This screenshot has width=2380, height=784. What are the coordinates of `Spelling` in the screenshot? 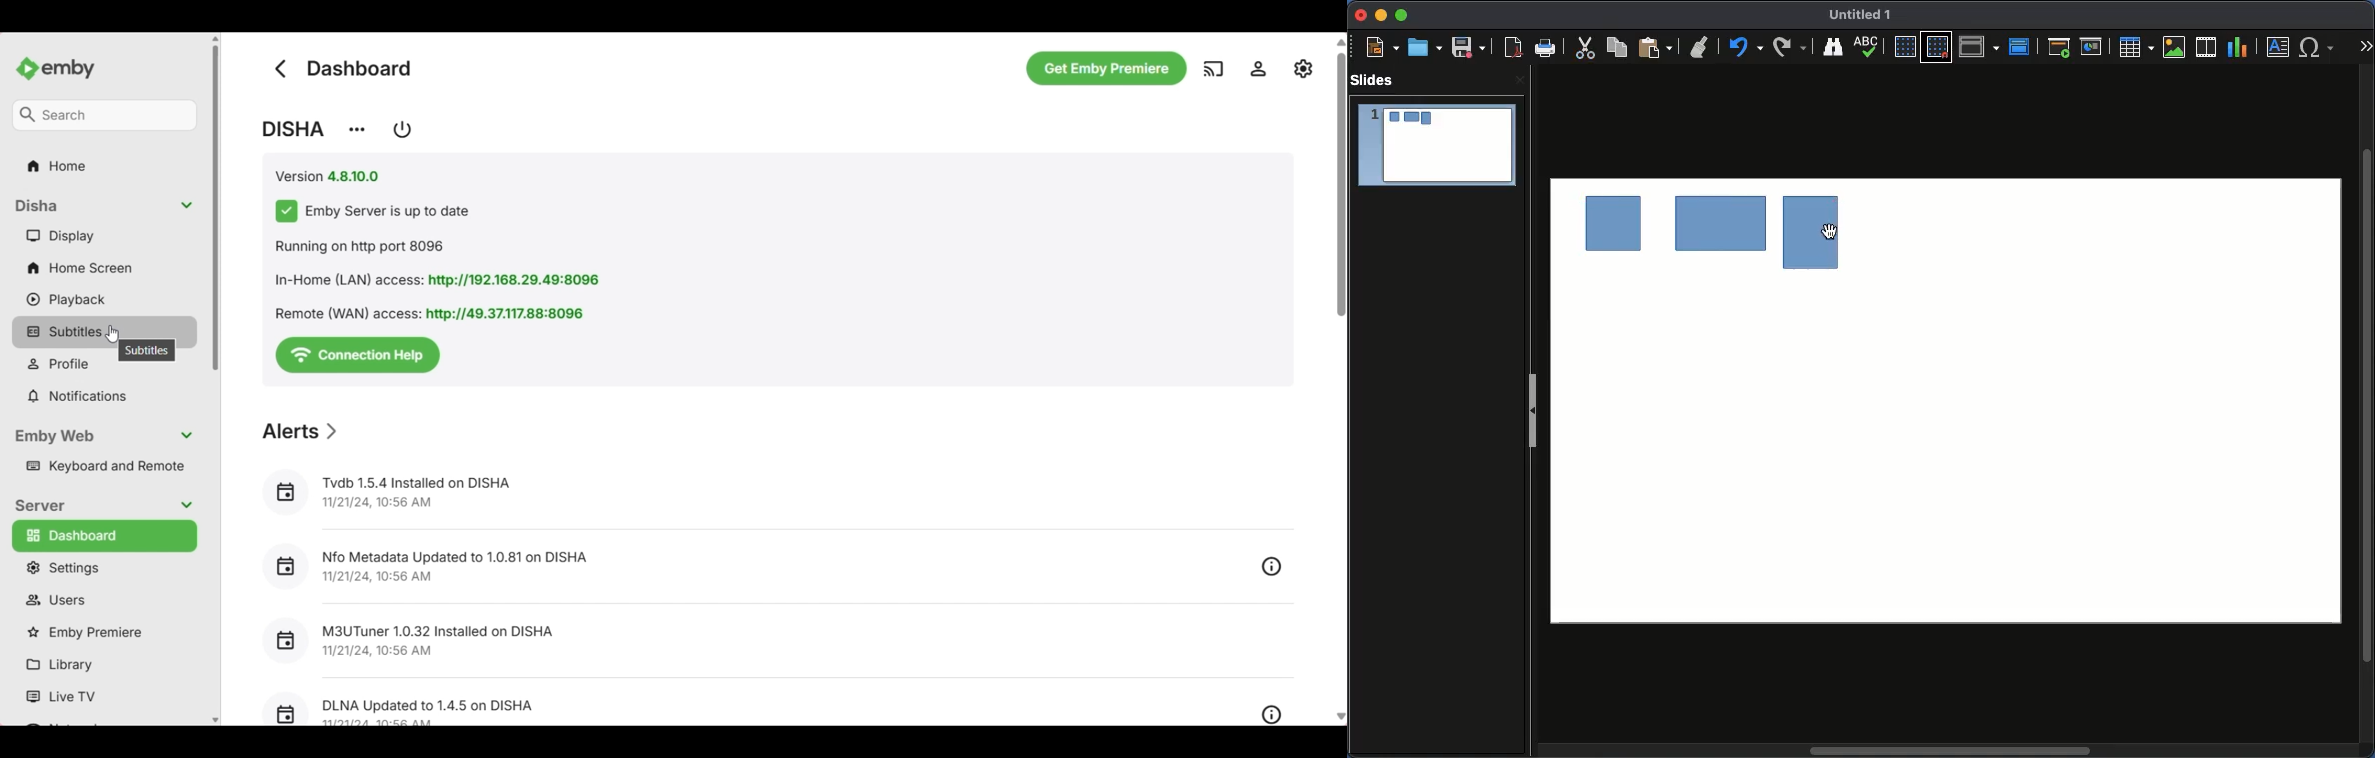 It's located at (1832, 47).